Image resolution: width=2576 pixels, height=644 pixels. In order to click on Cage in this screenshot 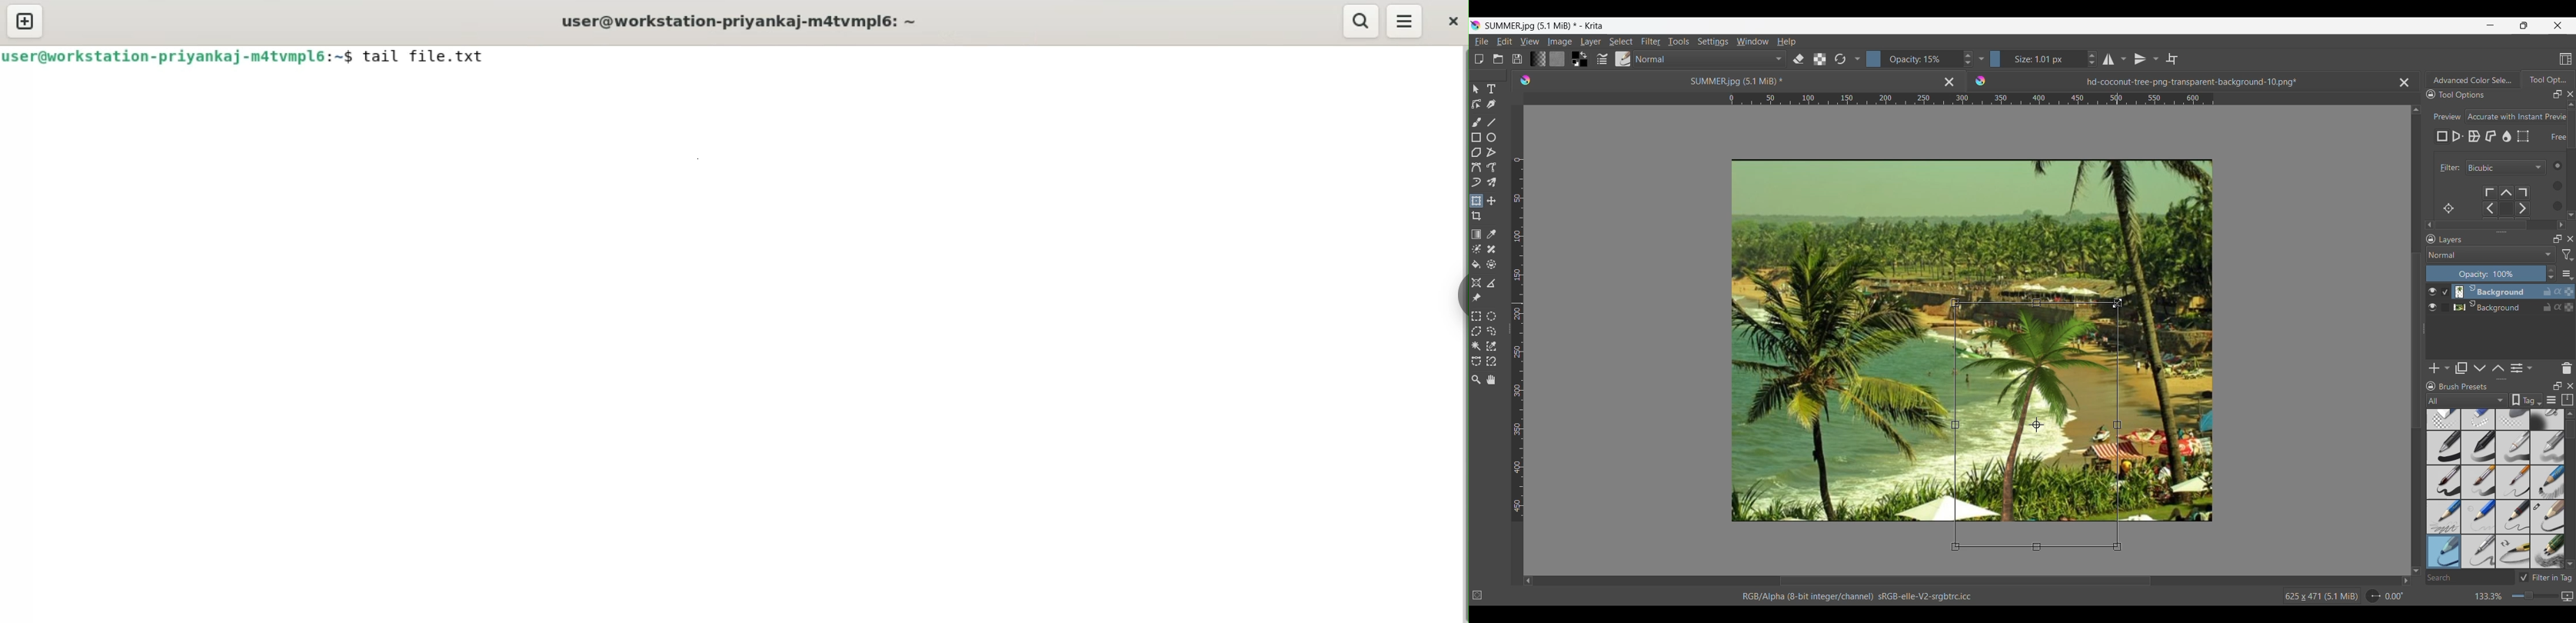, I will do `click(2491, 137)`.